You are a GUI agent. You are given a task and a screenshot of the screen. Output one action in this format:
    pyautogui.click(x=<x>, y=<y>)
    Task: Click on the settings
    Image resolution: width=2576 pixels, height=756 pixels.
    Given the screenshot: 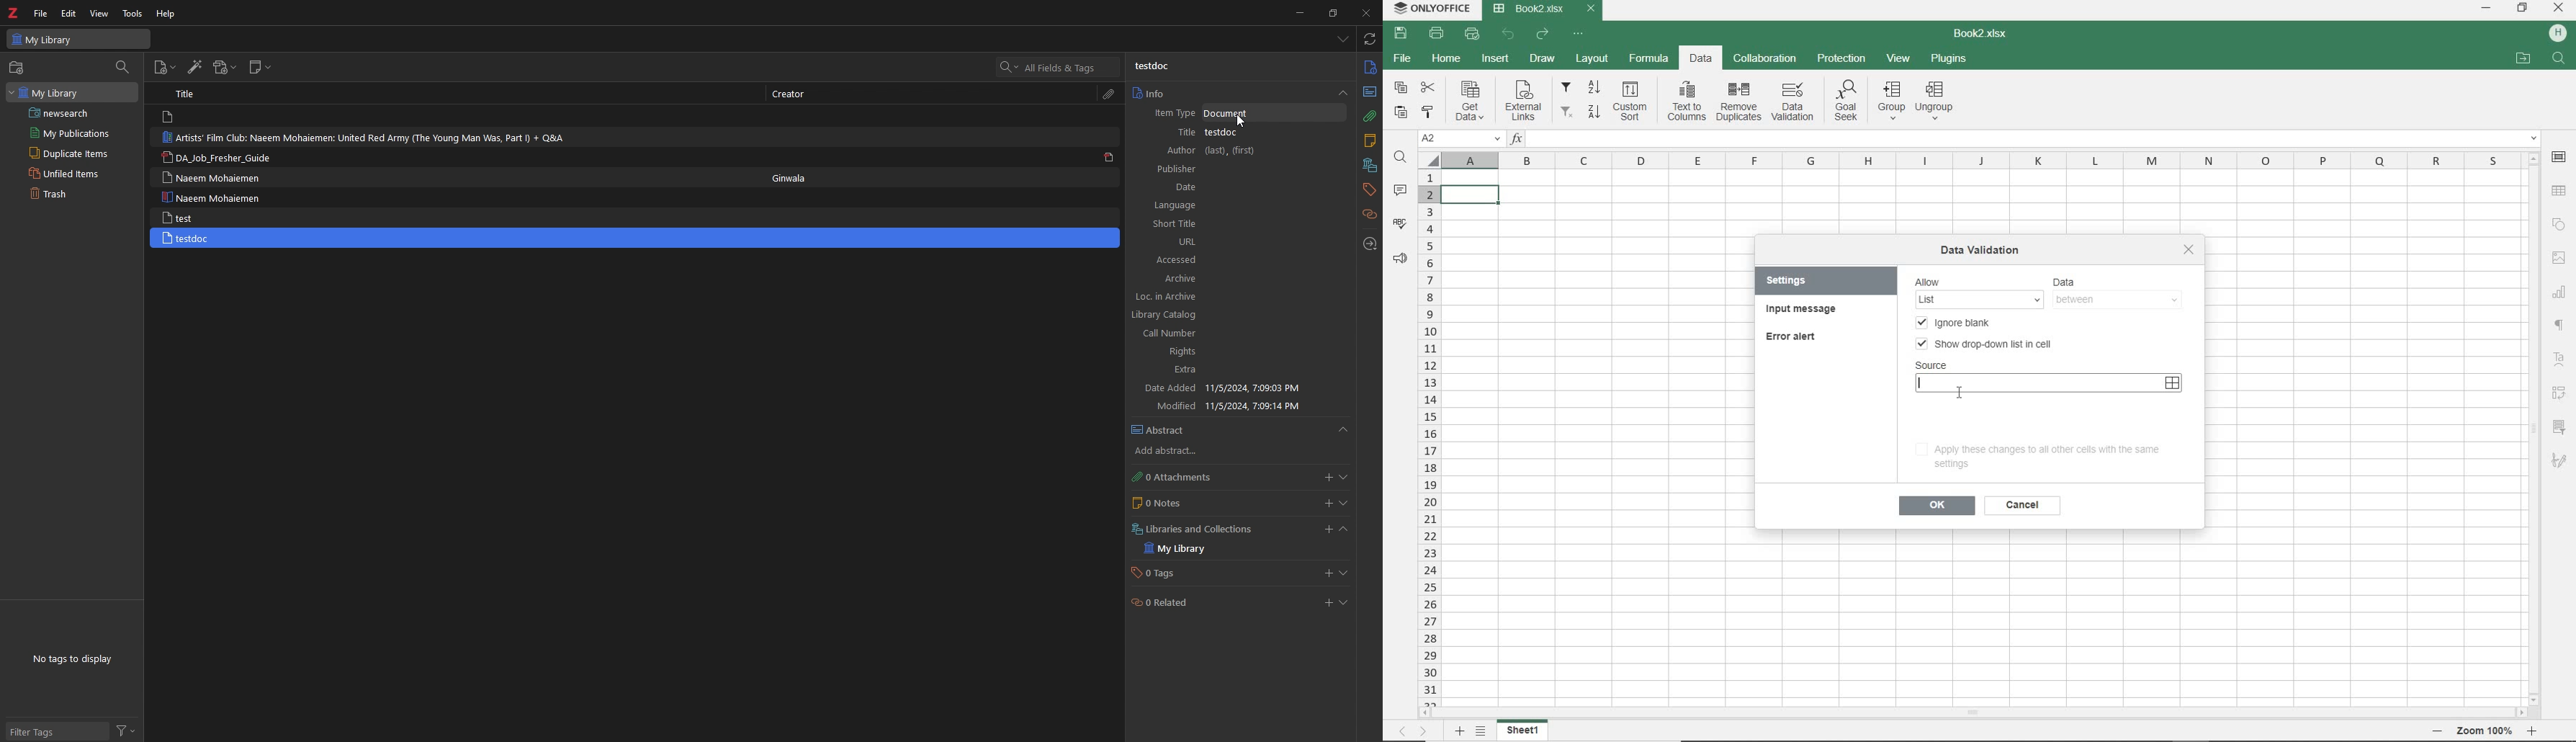 What is the action you would take?
    pyautogui.click(x=1798, y=280)
    